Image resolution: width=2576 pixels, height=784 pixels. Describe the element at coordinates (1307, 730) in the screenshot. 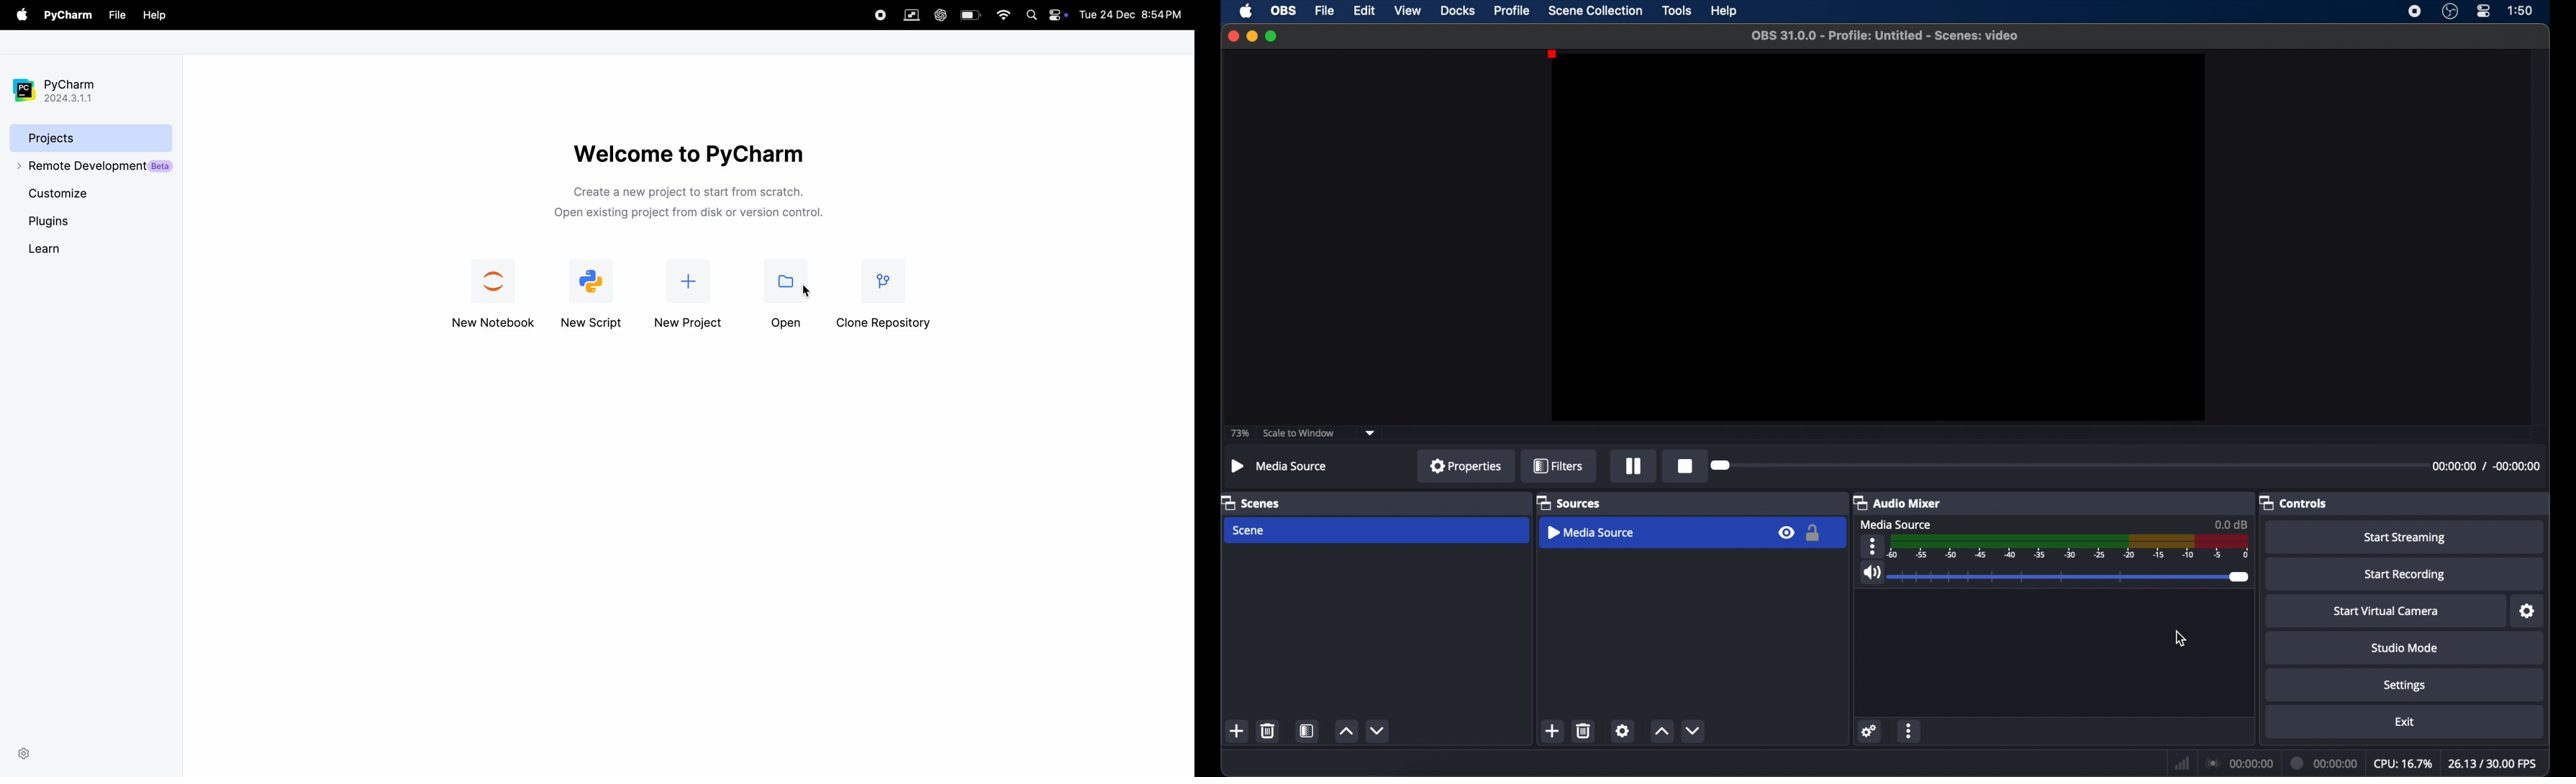

I see `scene filters` at that location.